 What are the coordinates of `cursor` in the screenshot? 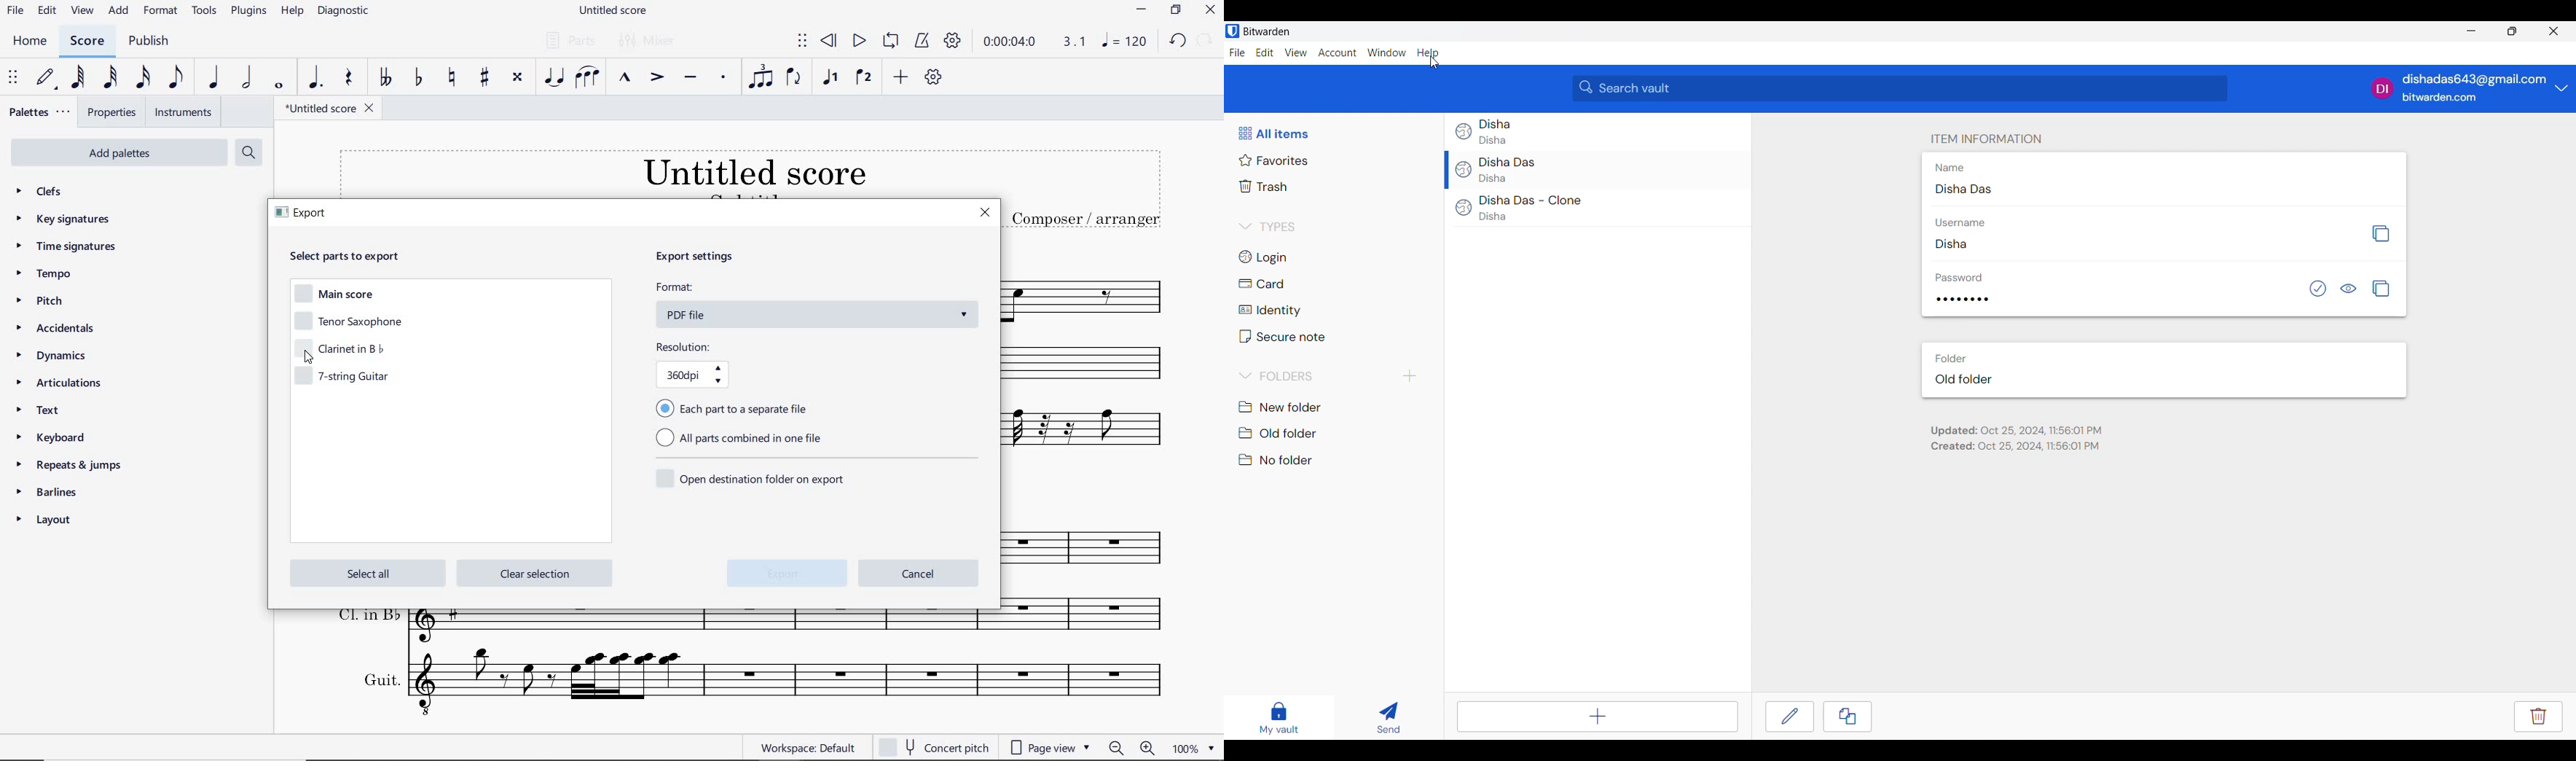 It's located at (311, 358).